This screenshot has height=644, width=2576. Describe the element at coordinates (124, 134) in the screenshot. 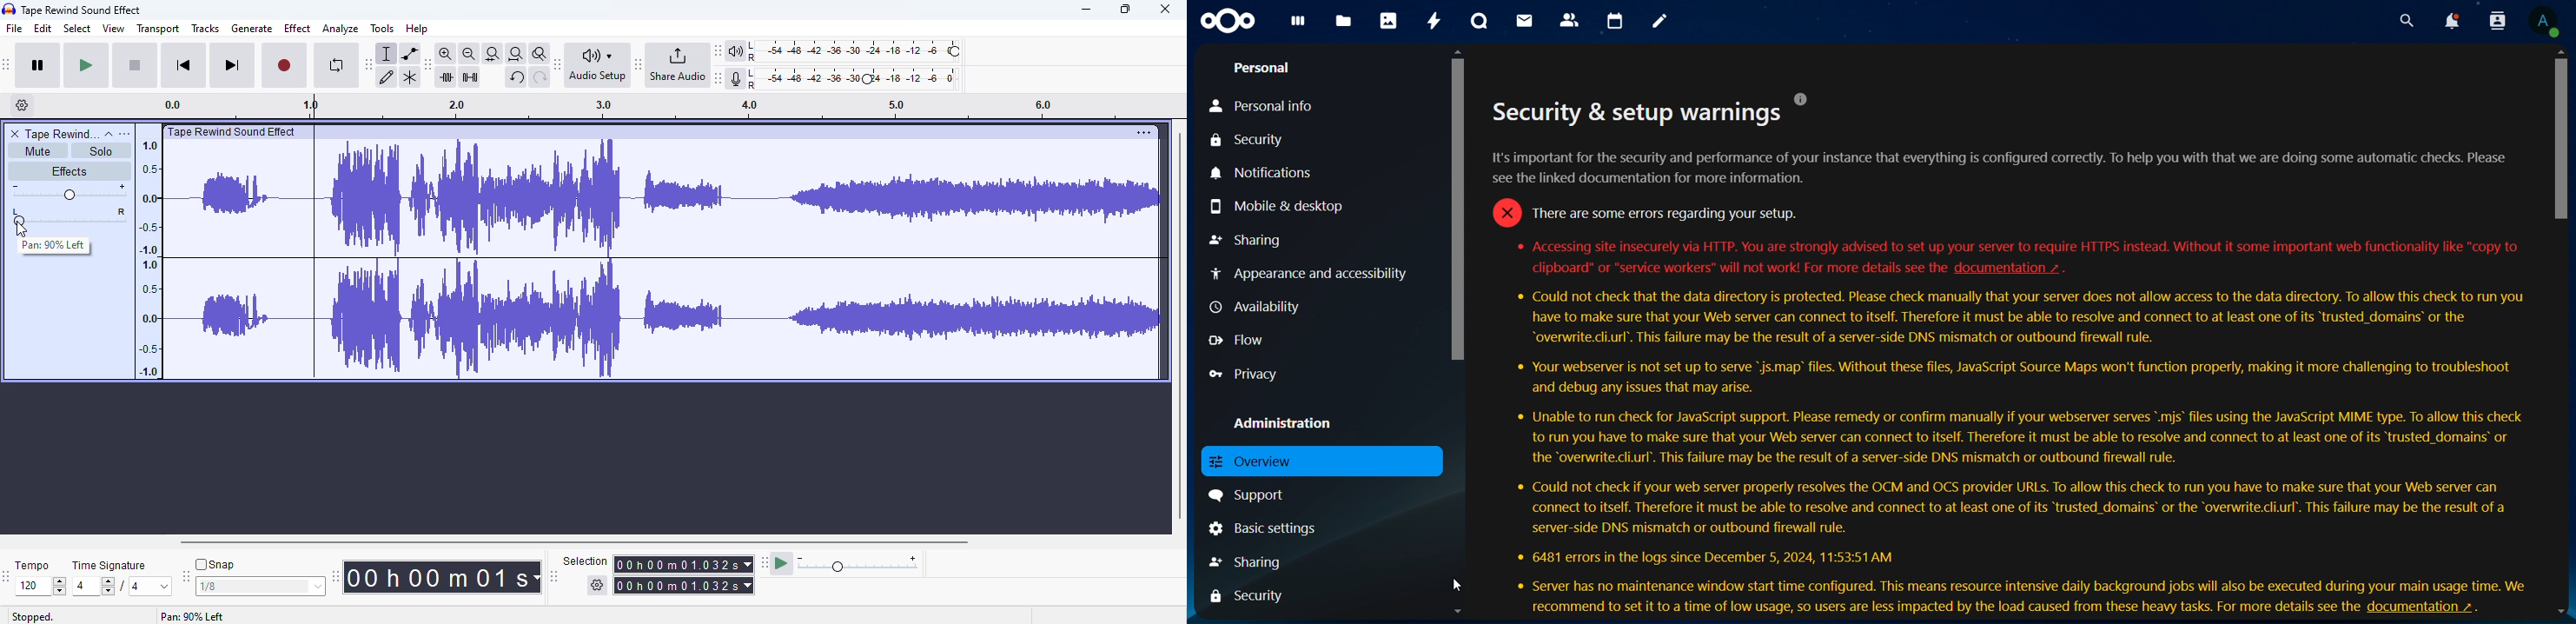

I see `open menu` at that location.